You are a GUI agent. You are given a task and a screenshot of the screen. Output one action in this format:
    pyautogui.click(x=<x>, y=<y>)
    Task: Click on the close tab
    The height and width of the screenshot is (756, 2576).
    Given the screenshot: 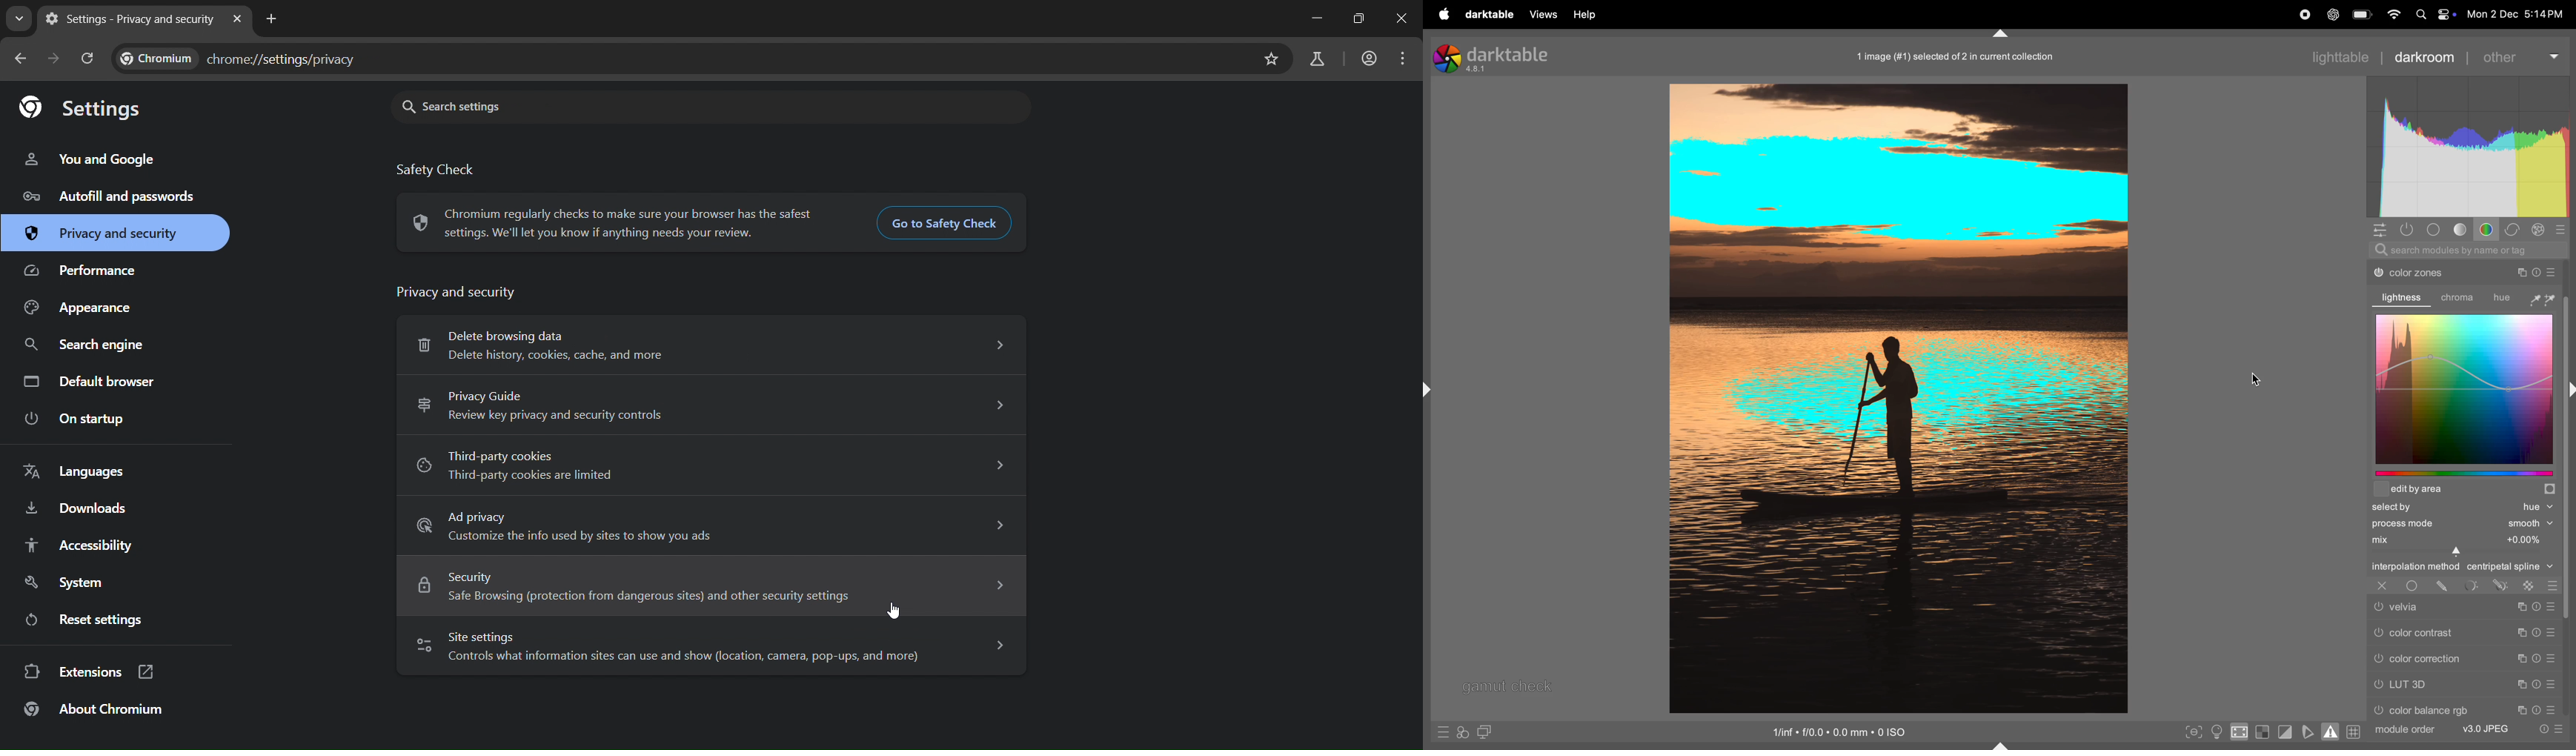 What is the action you would take?
    pyautogui.click(x=239, y=20)
    